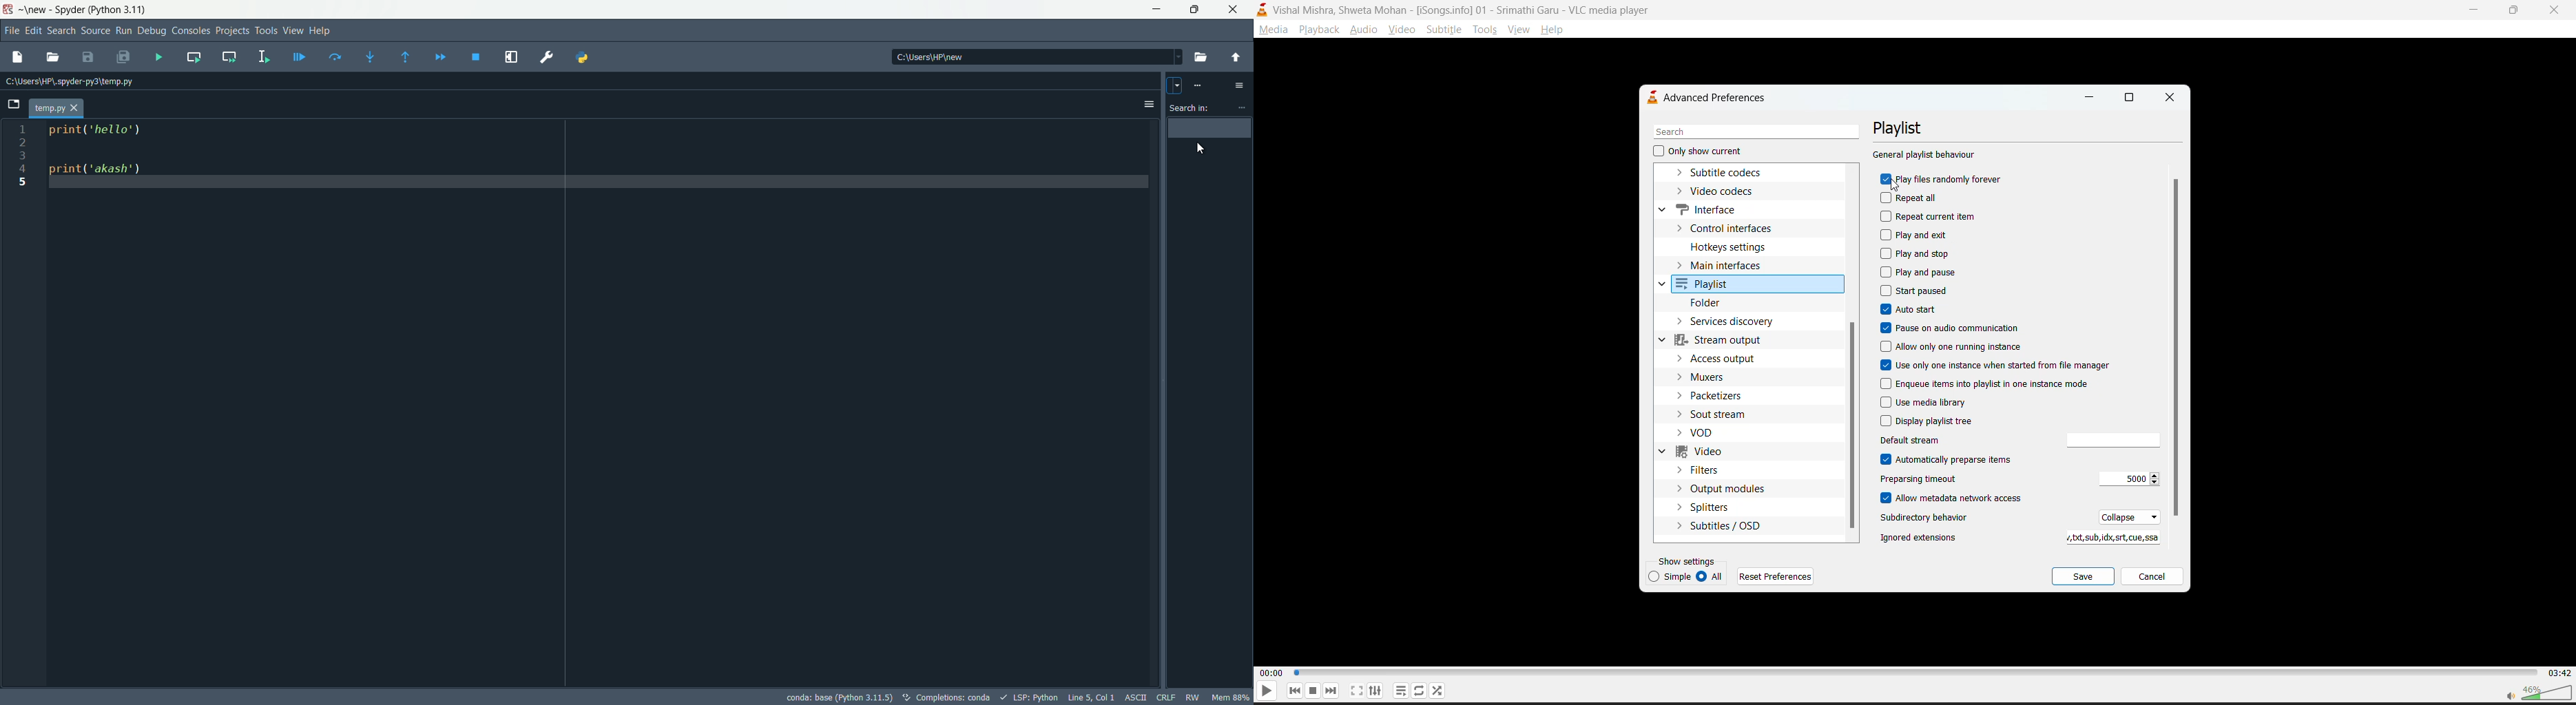 The height and width of the screenshot is (728, 2576). Describe the element at coordinates (70, 80) in the screenshot. I see `C:\Users\HP\Spyder-py3temp.py` at that location.